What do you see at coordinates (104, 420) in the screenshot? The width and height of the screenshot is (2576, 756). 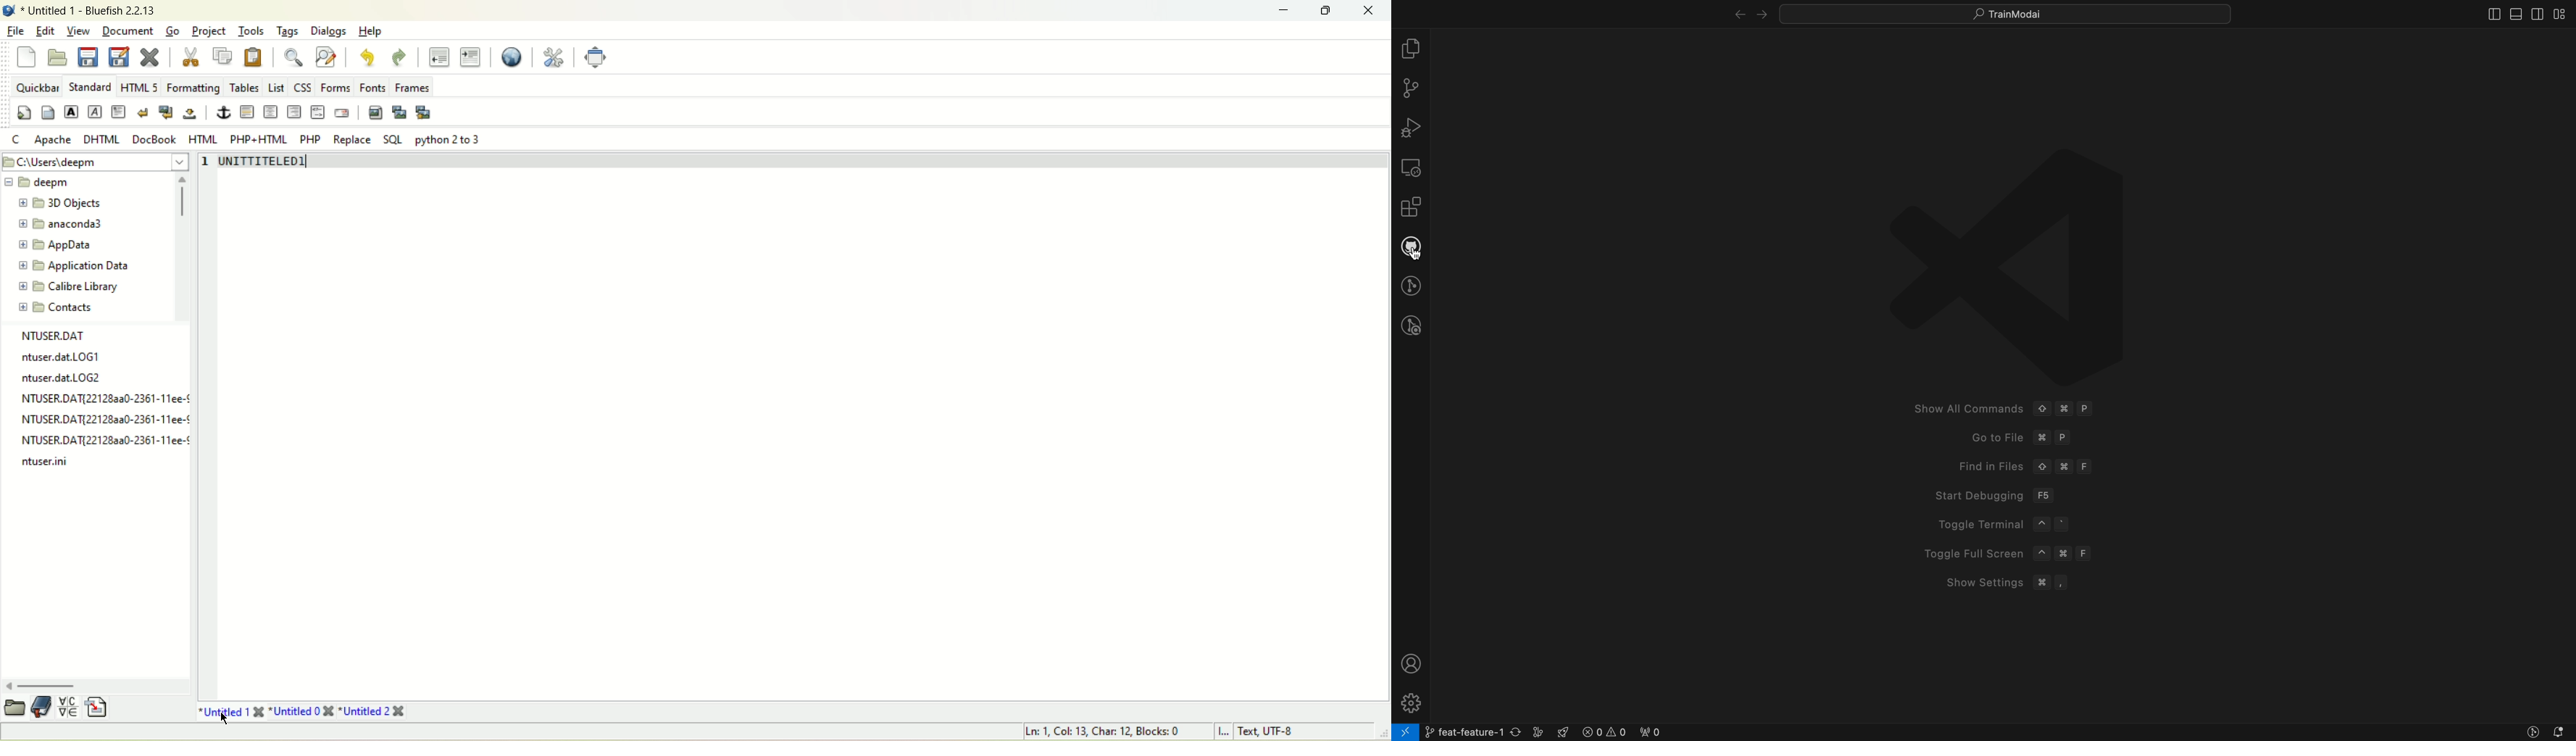 I see `NTUSER.DAT{22128aa0-2361-11ee-¢` at bounding box center [104, 420].